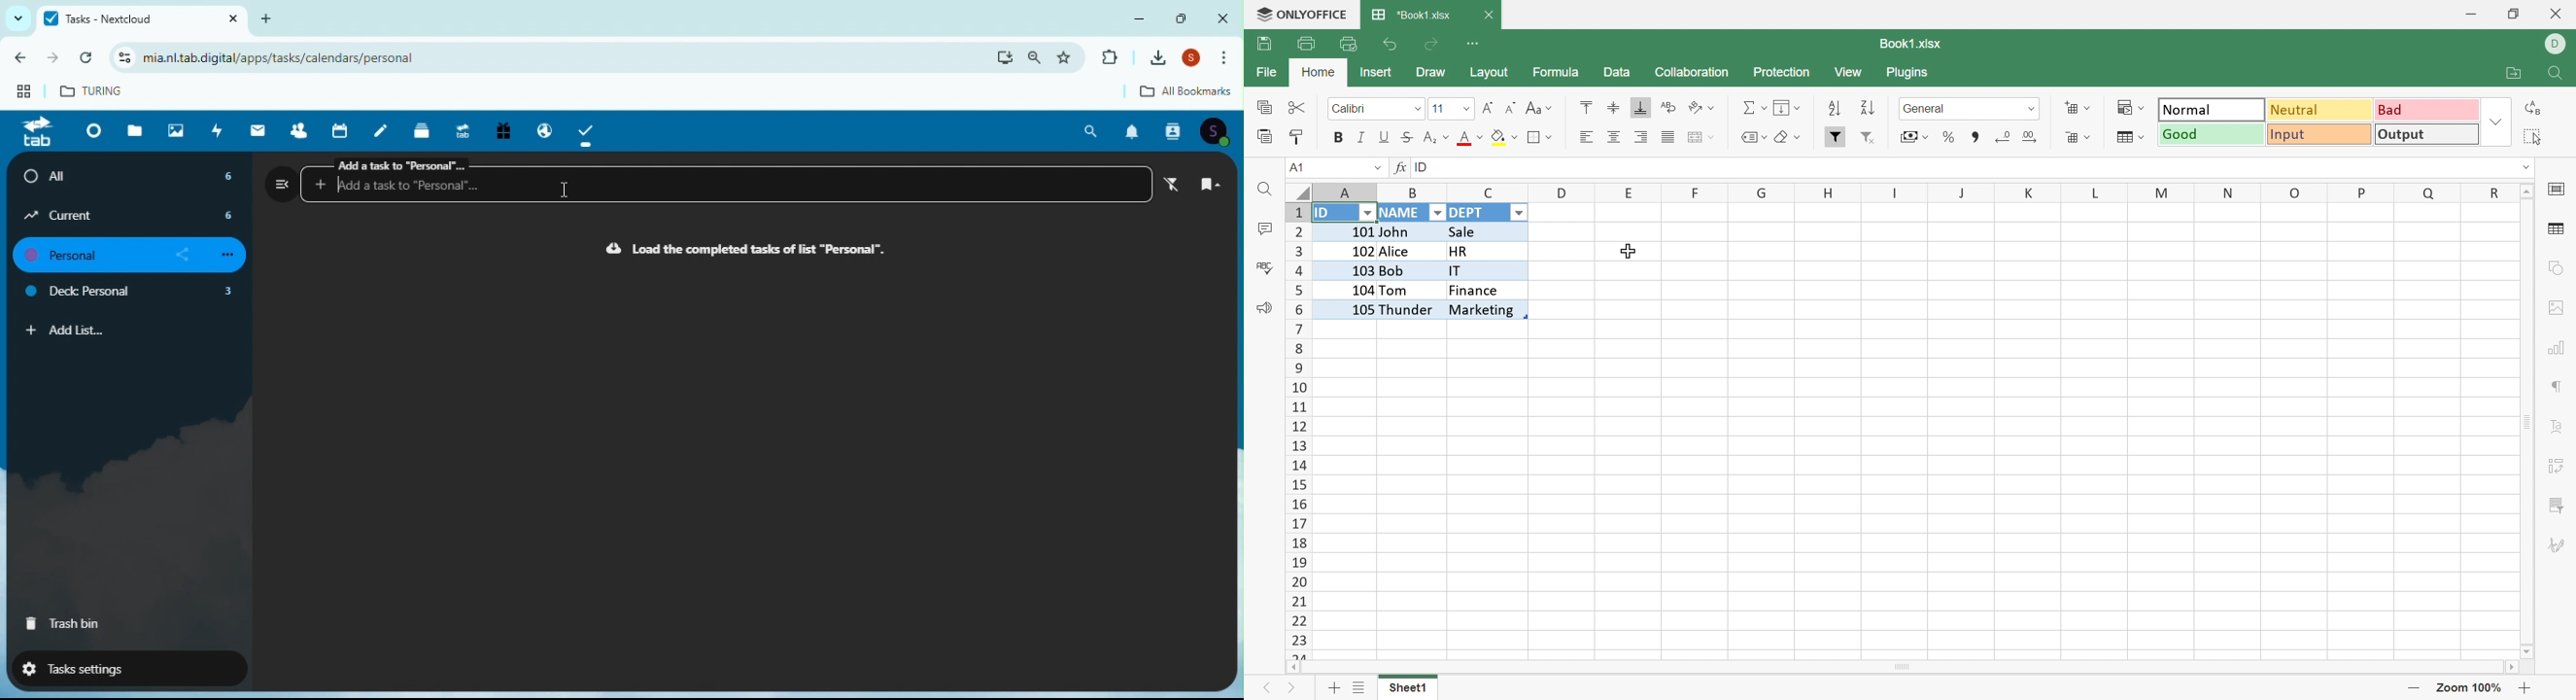 The width and height of the screenshot is (2576, 700). What do you see at coordinates (1229, 58) in the screenshot?
I see `Moor options` at bounding box center [1229, 58].